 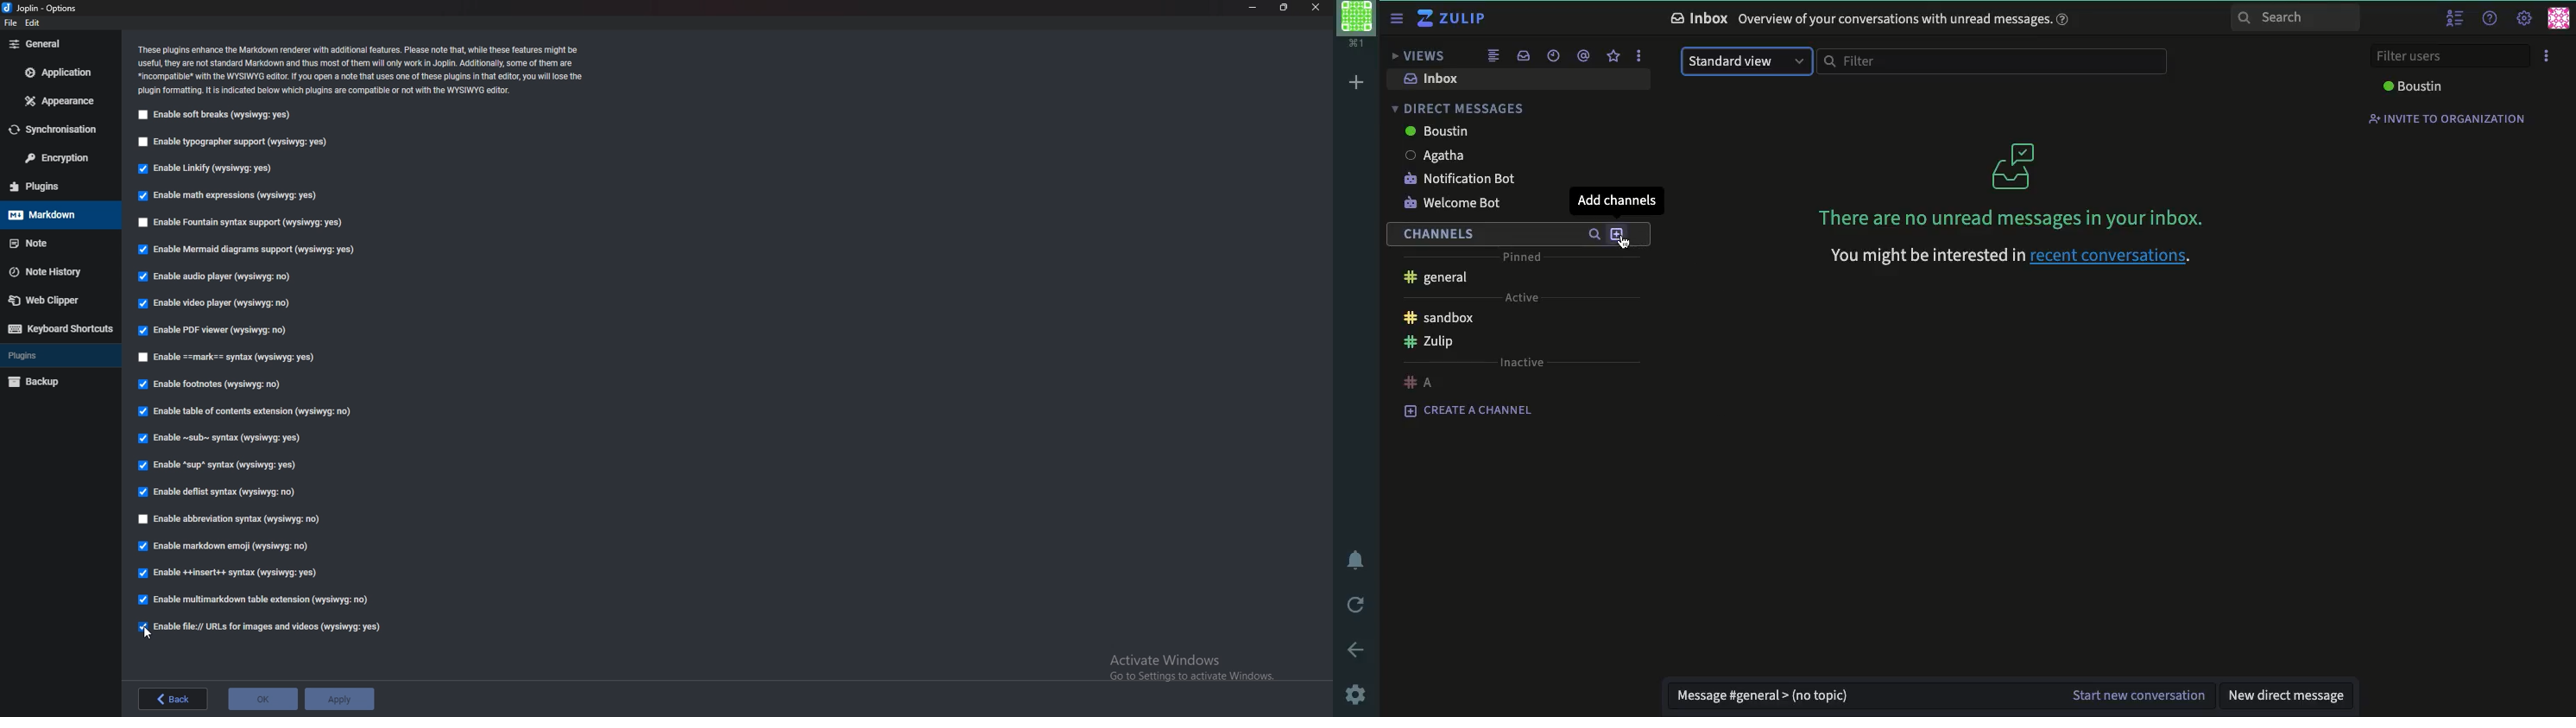 I want to click on Application, so click(x=60, y=73).